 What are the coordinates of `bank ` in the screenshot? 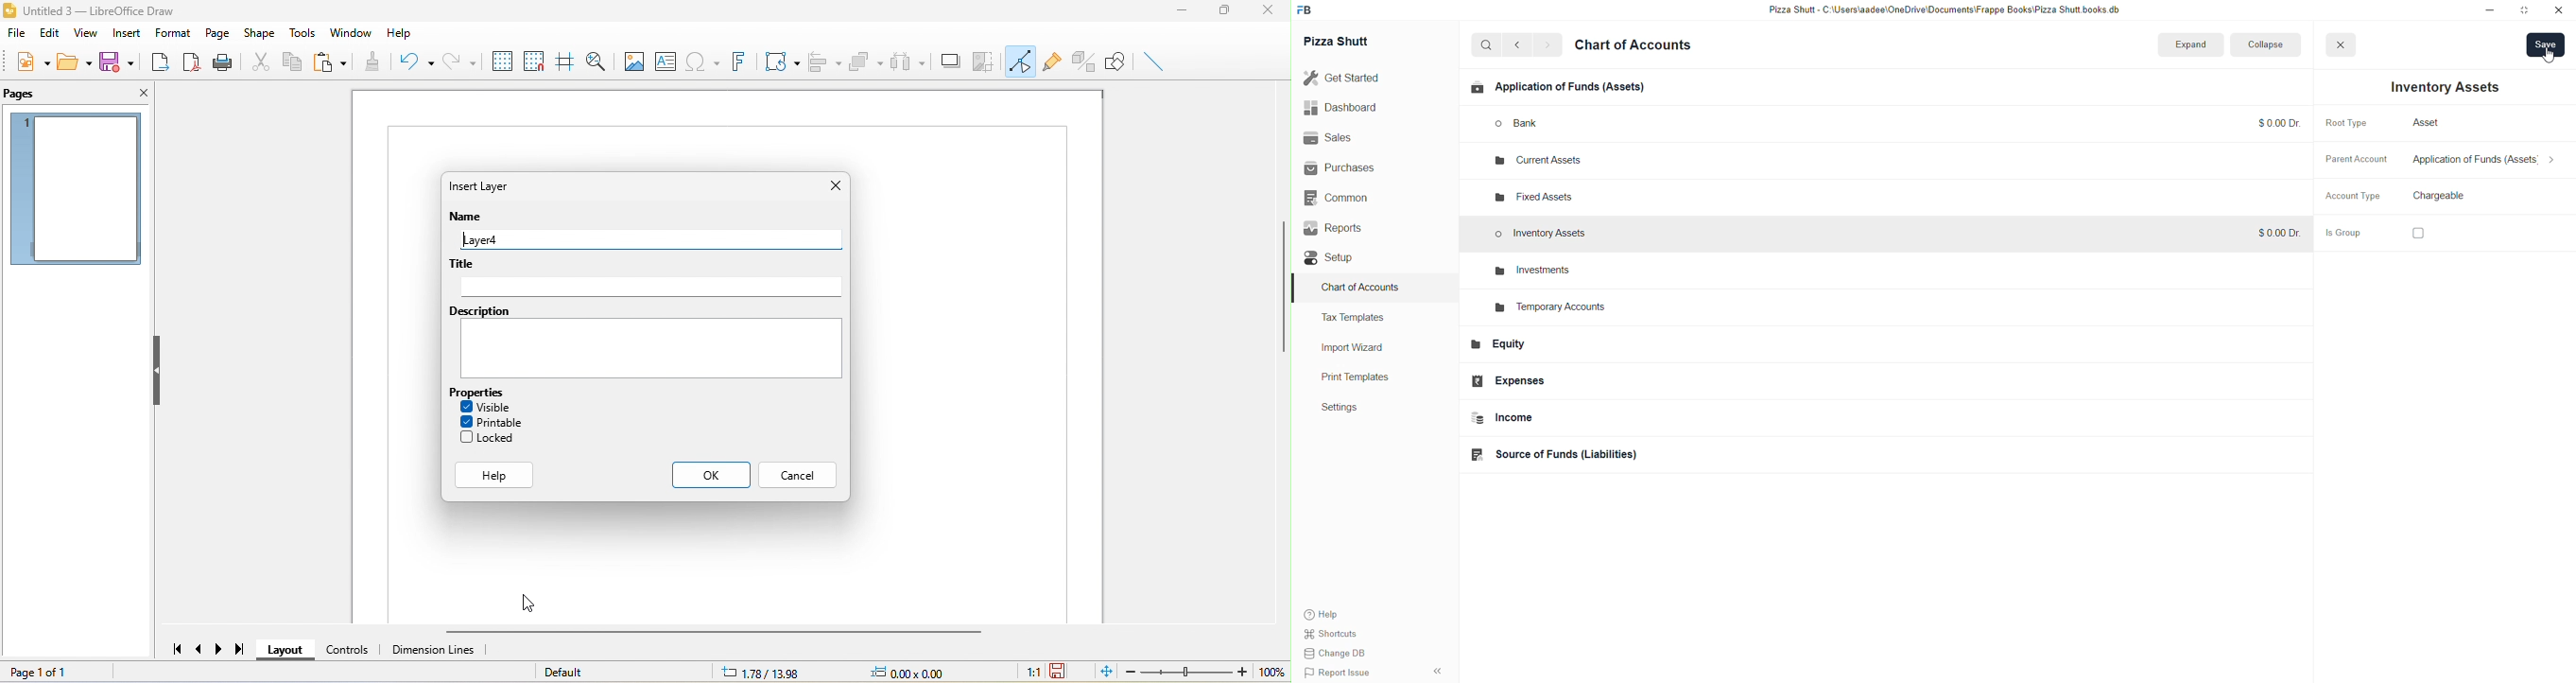 It's located at (1538, 124).